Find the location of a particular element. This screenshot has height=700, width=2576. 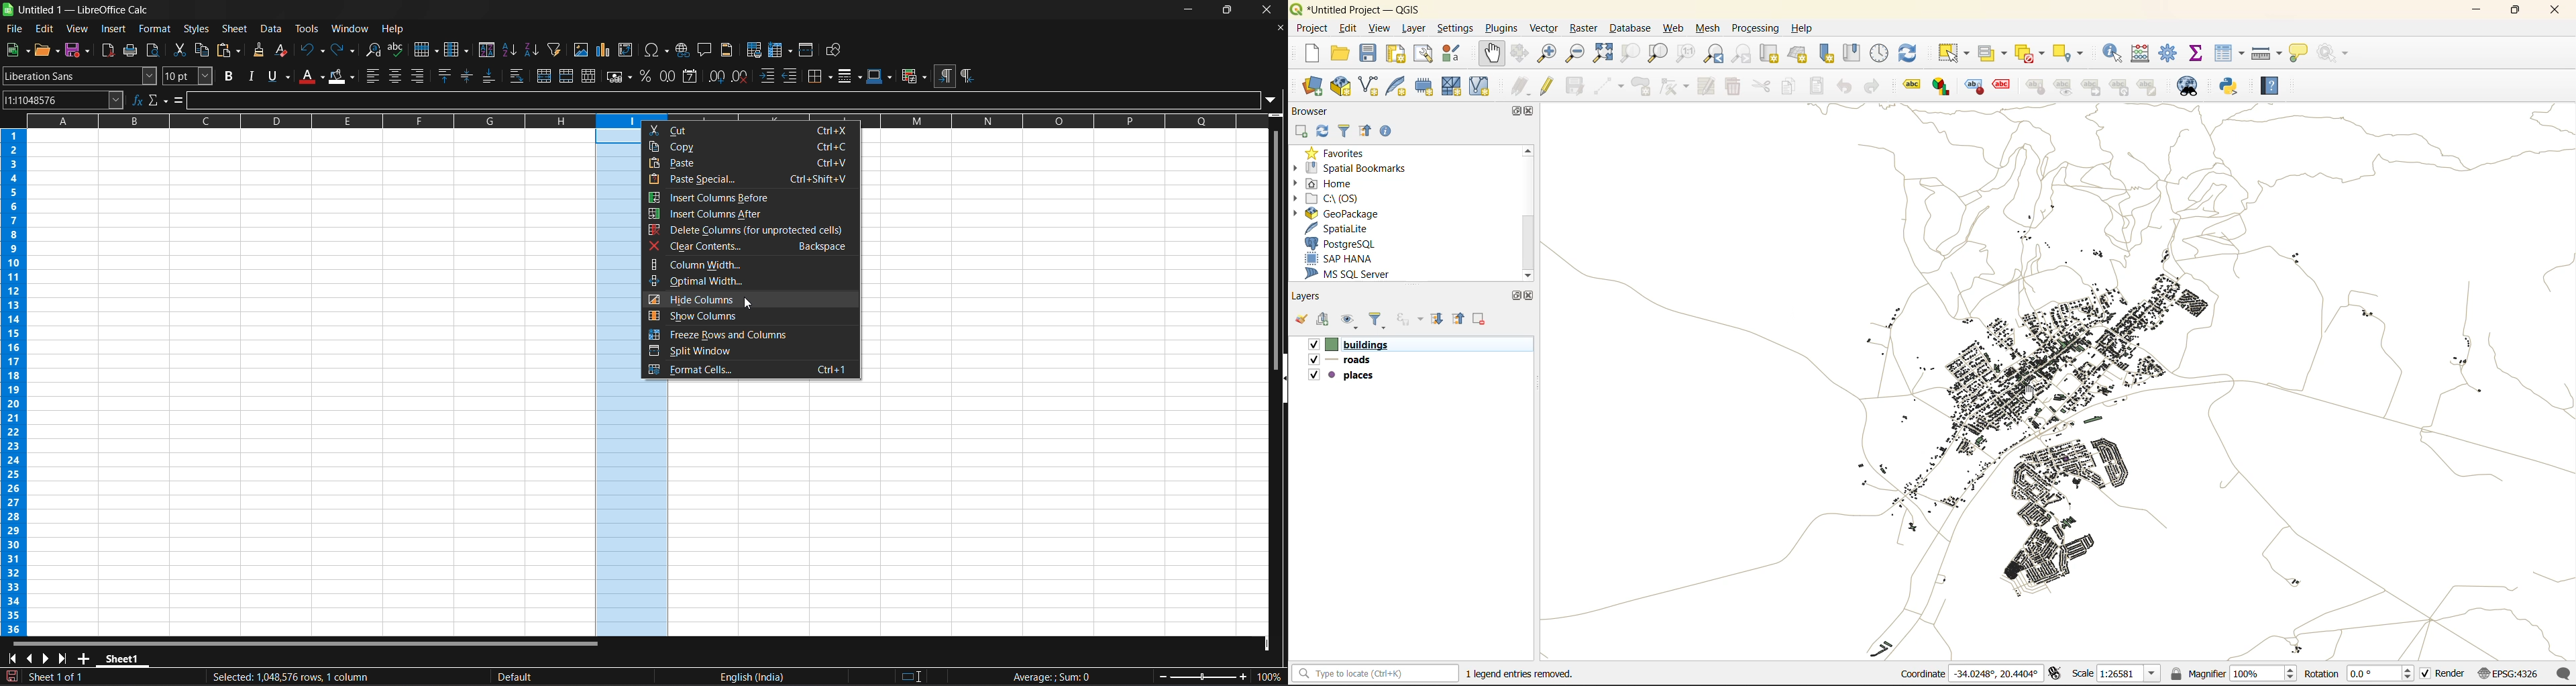

roads is located at coordinates (1351, 359).